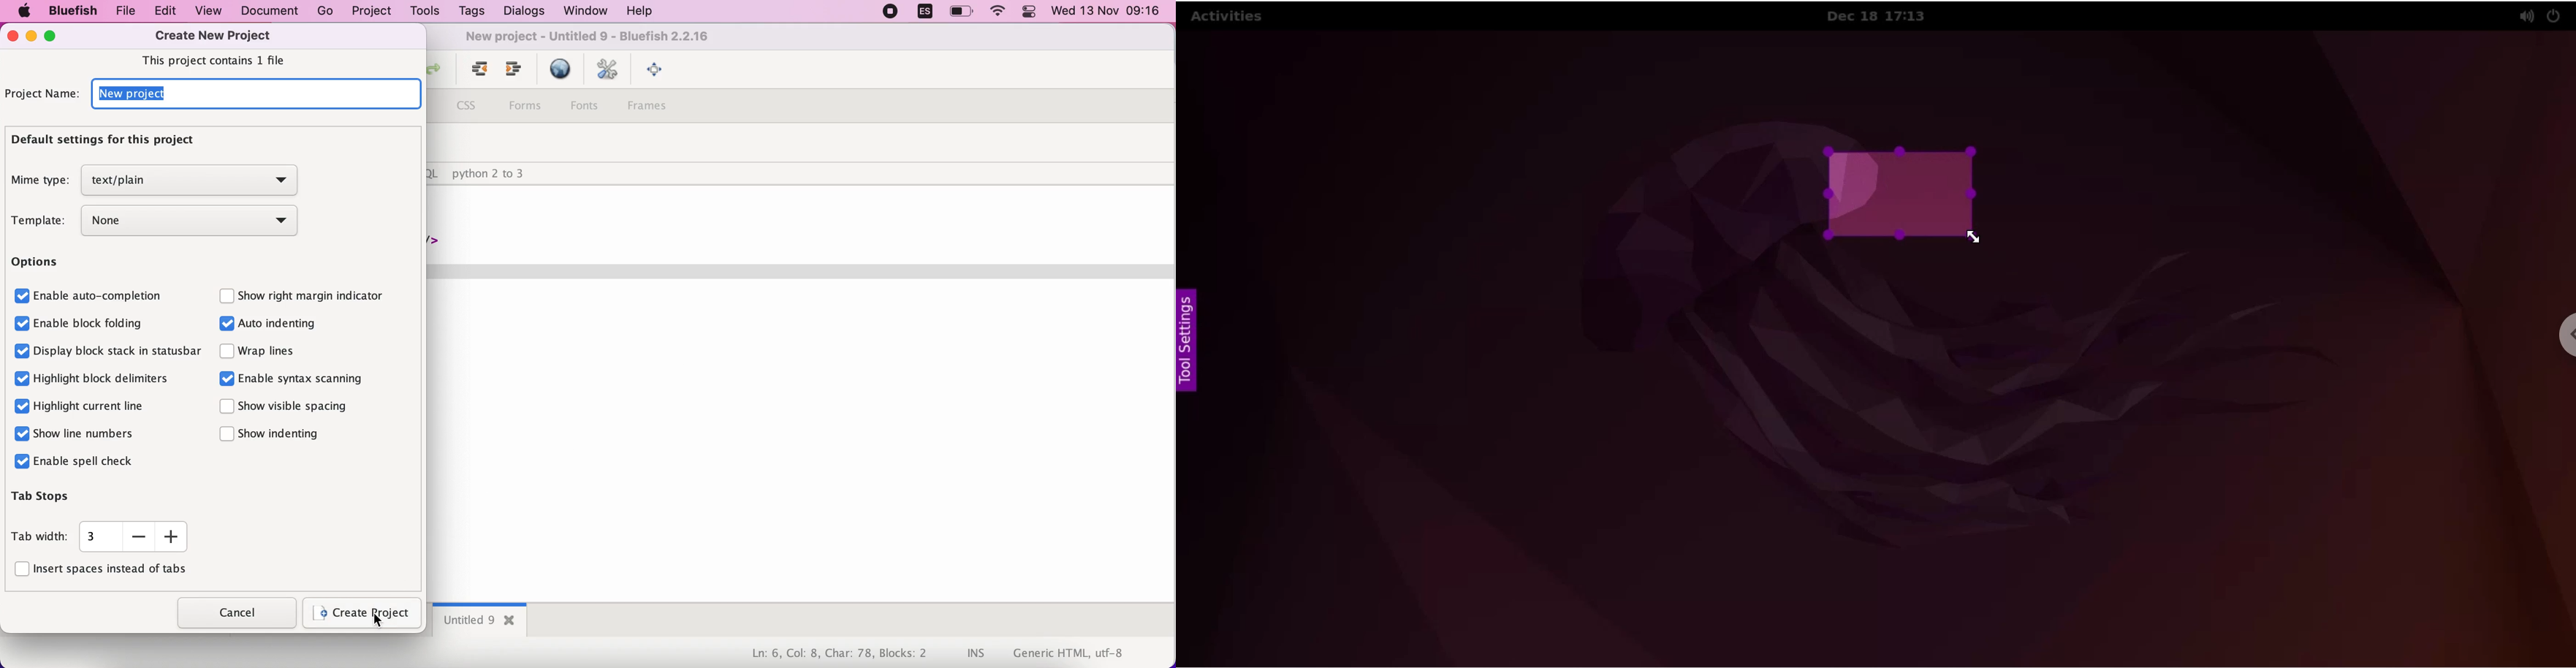  What do you see at coordinates (423, 12) in the screenshot?
I see `tools` at bounding box center [423, 12].